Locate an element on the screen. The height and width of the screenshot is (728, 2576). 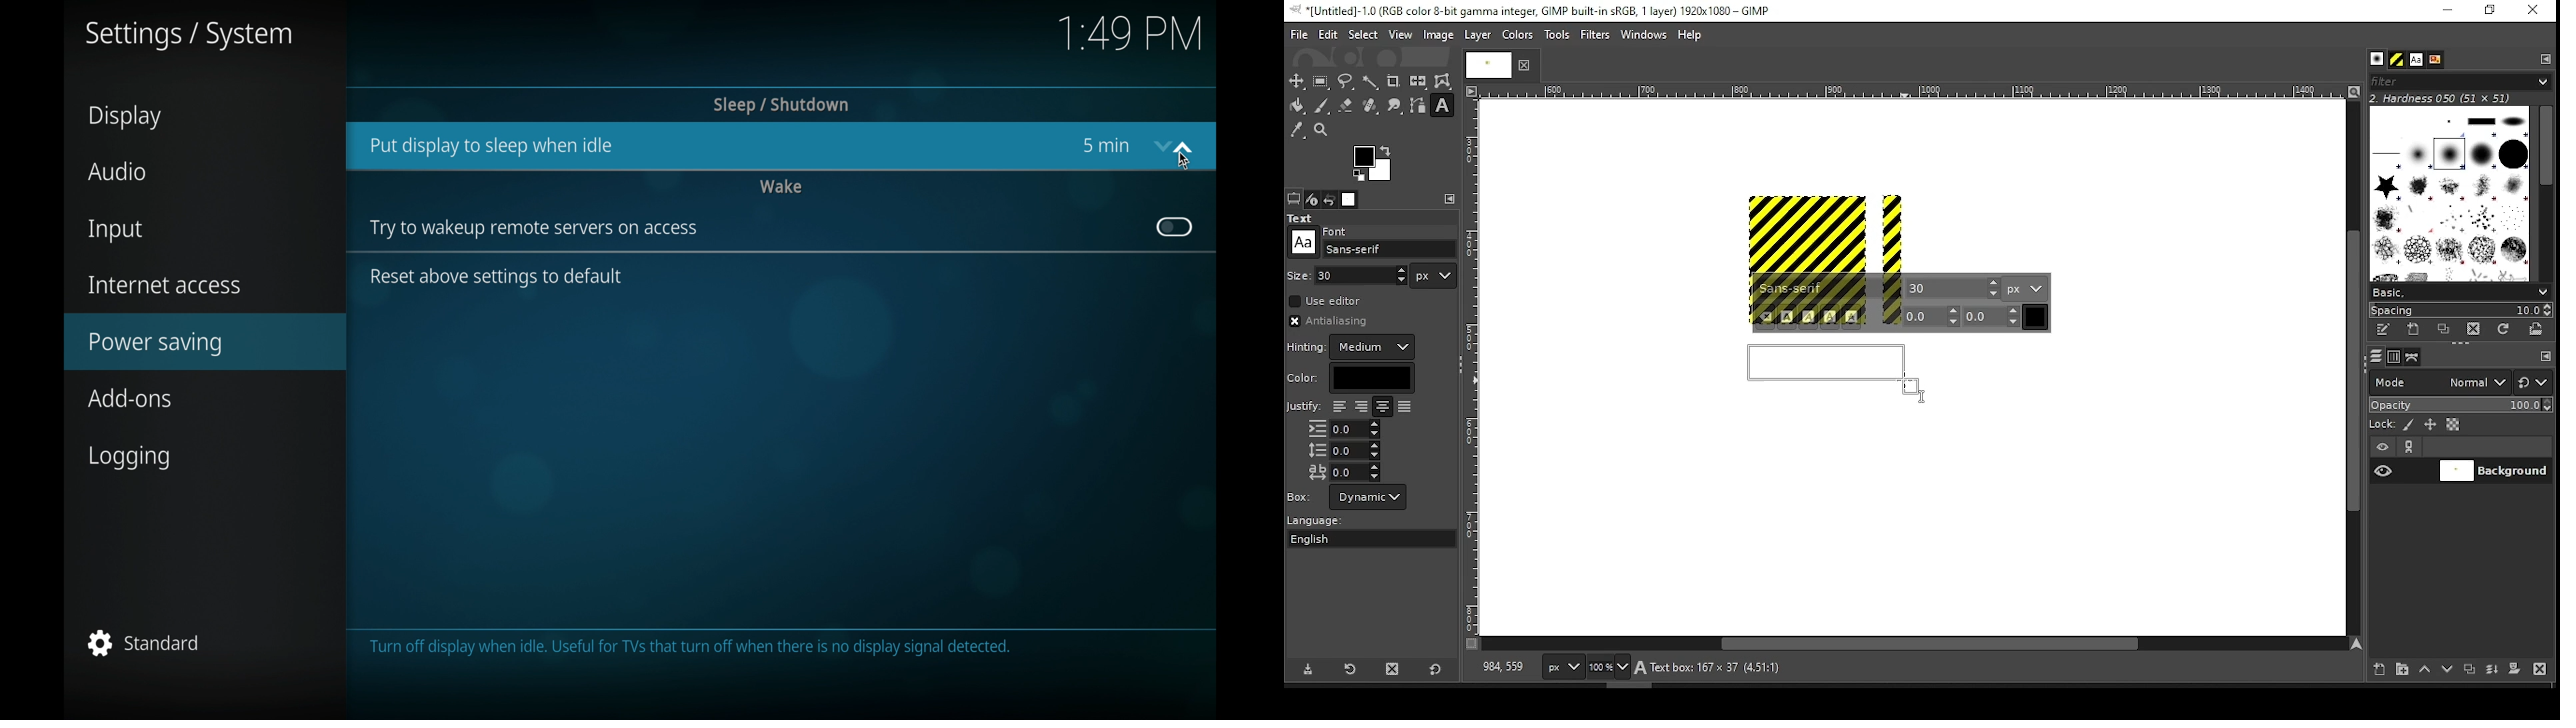
standard is located at coordinates (143, 643).